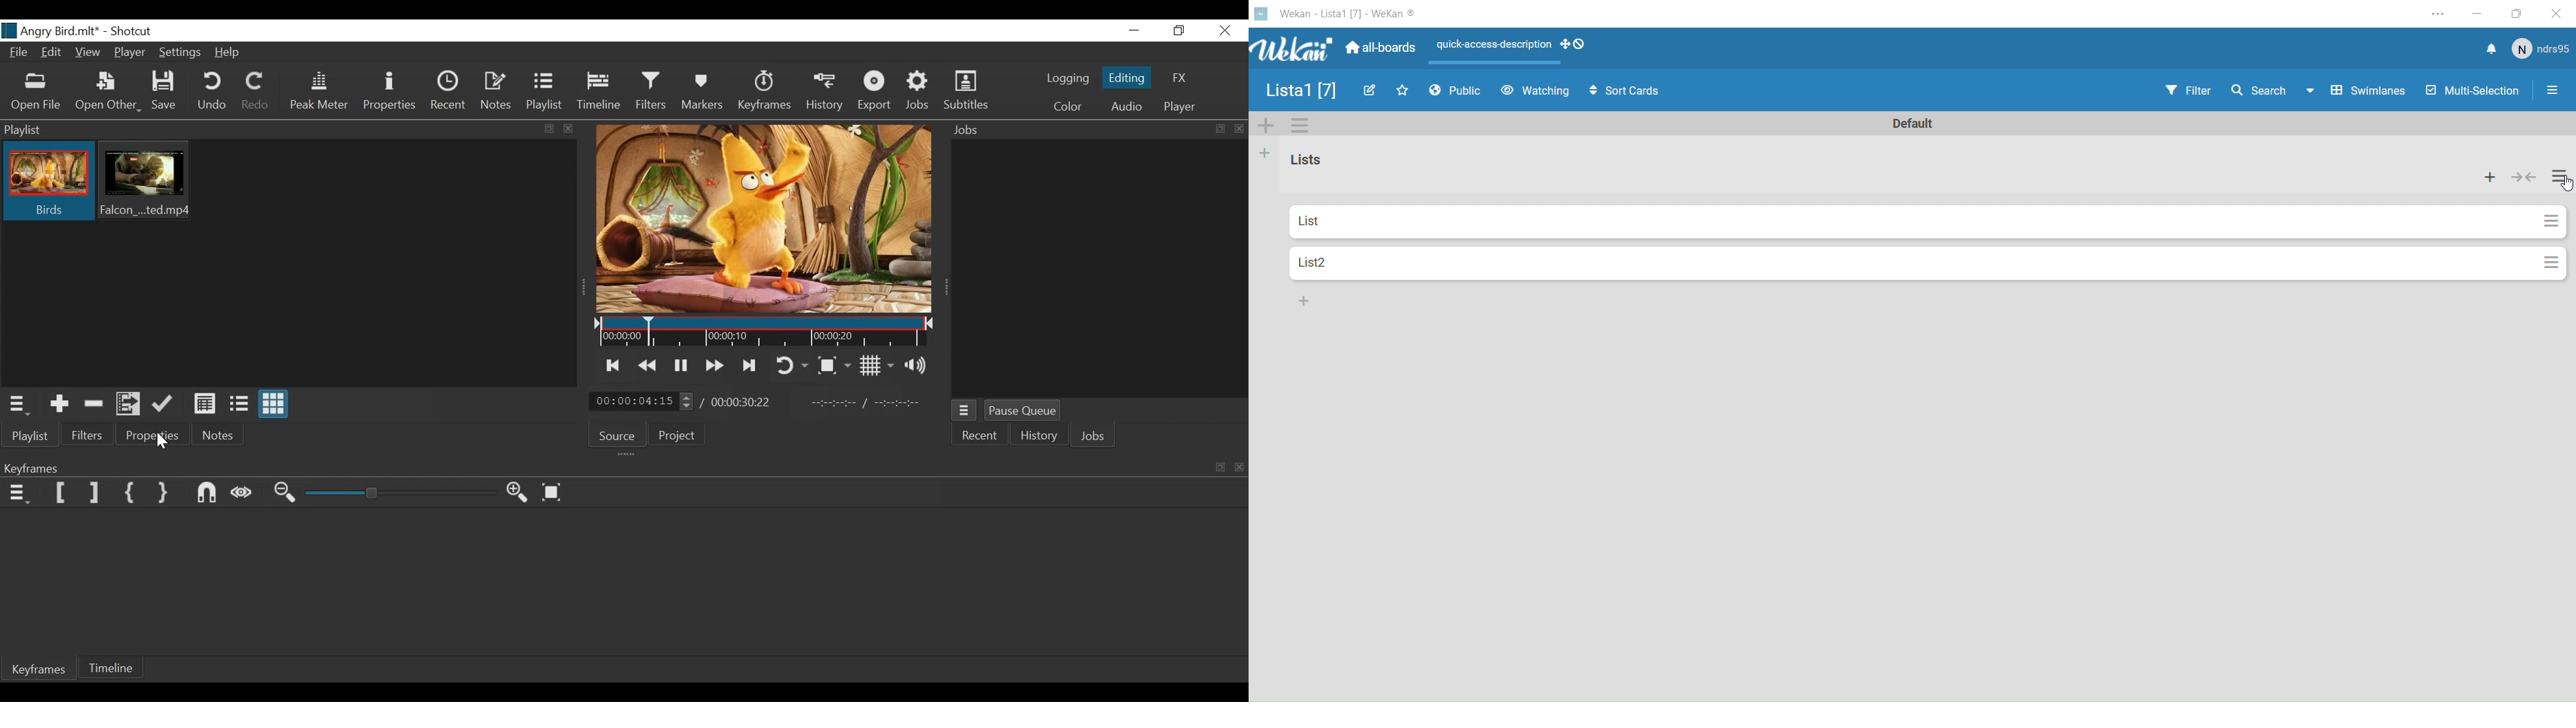 The width and height of the screenshot is (2576, 728). I want to click on Toggle player looping, so click(793, 365).